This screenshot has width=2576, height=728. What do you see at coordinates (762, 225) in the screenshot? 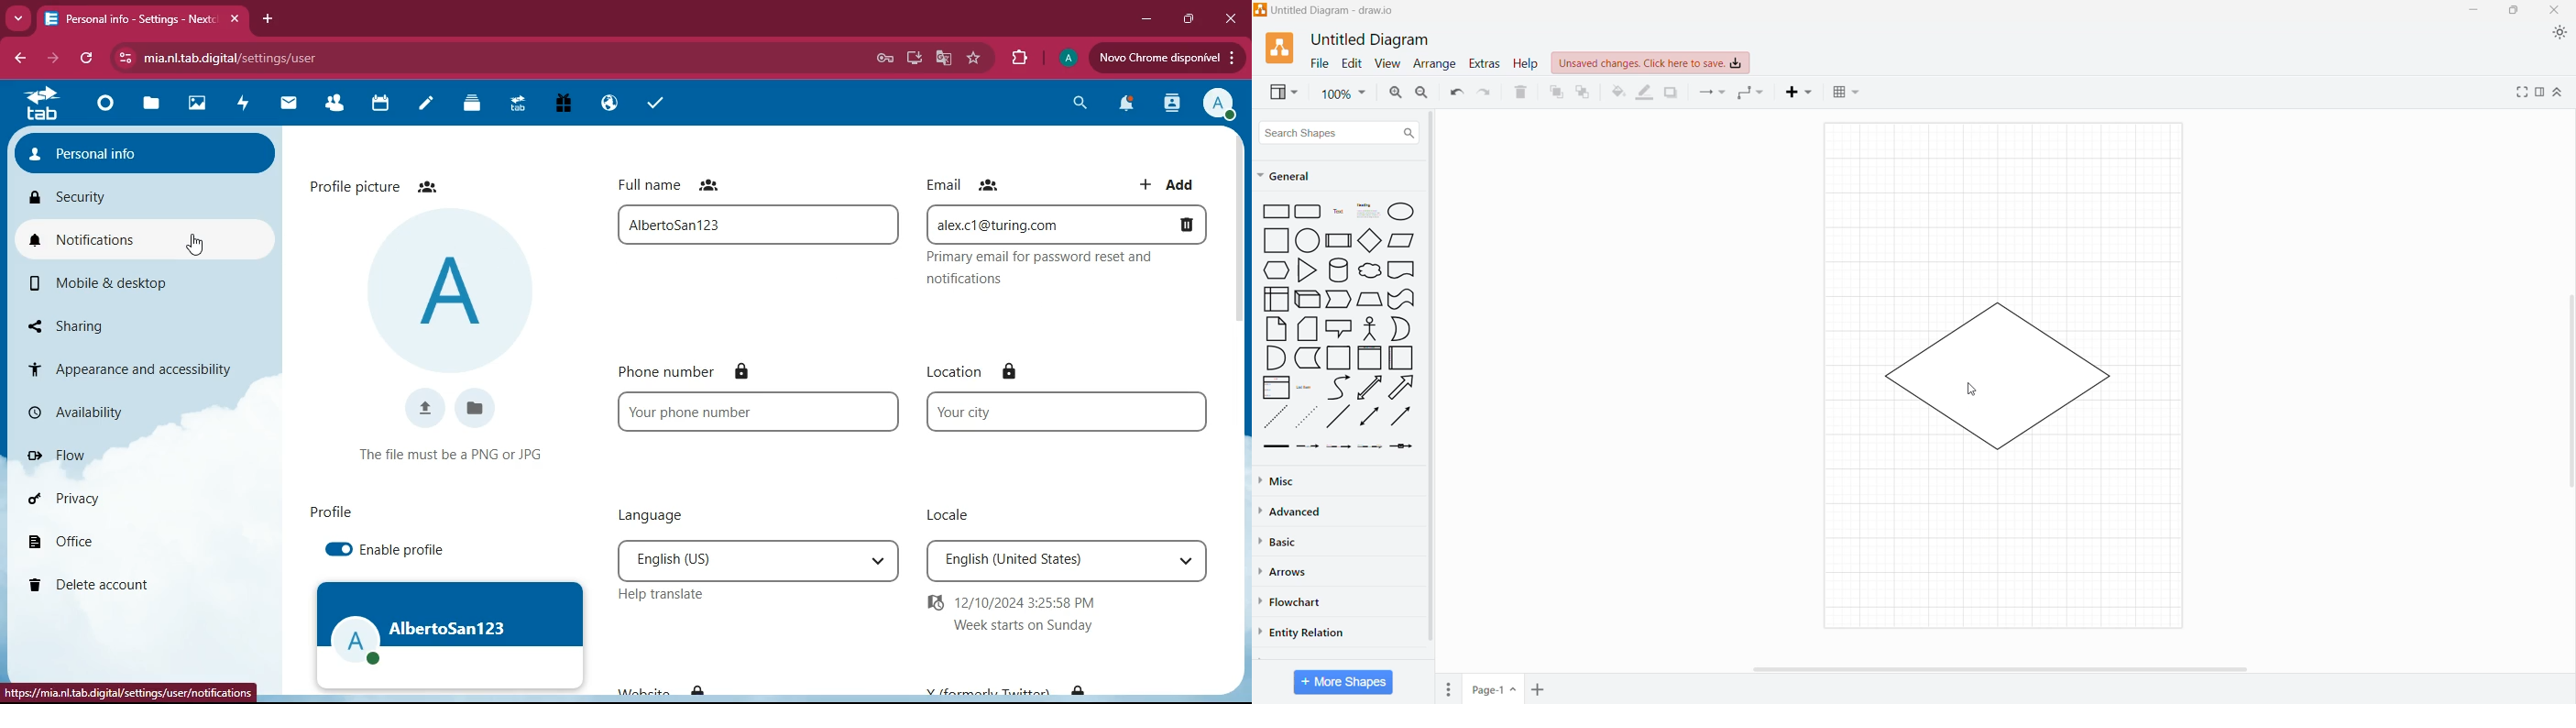
I see `full name` at bounding box center [762, 225].